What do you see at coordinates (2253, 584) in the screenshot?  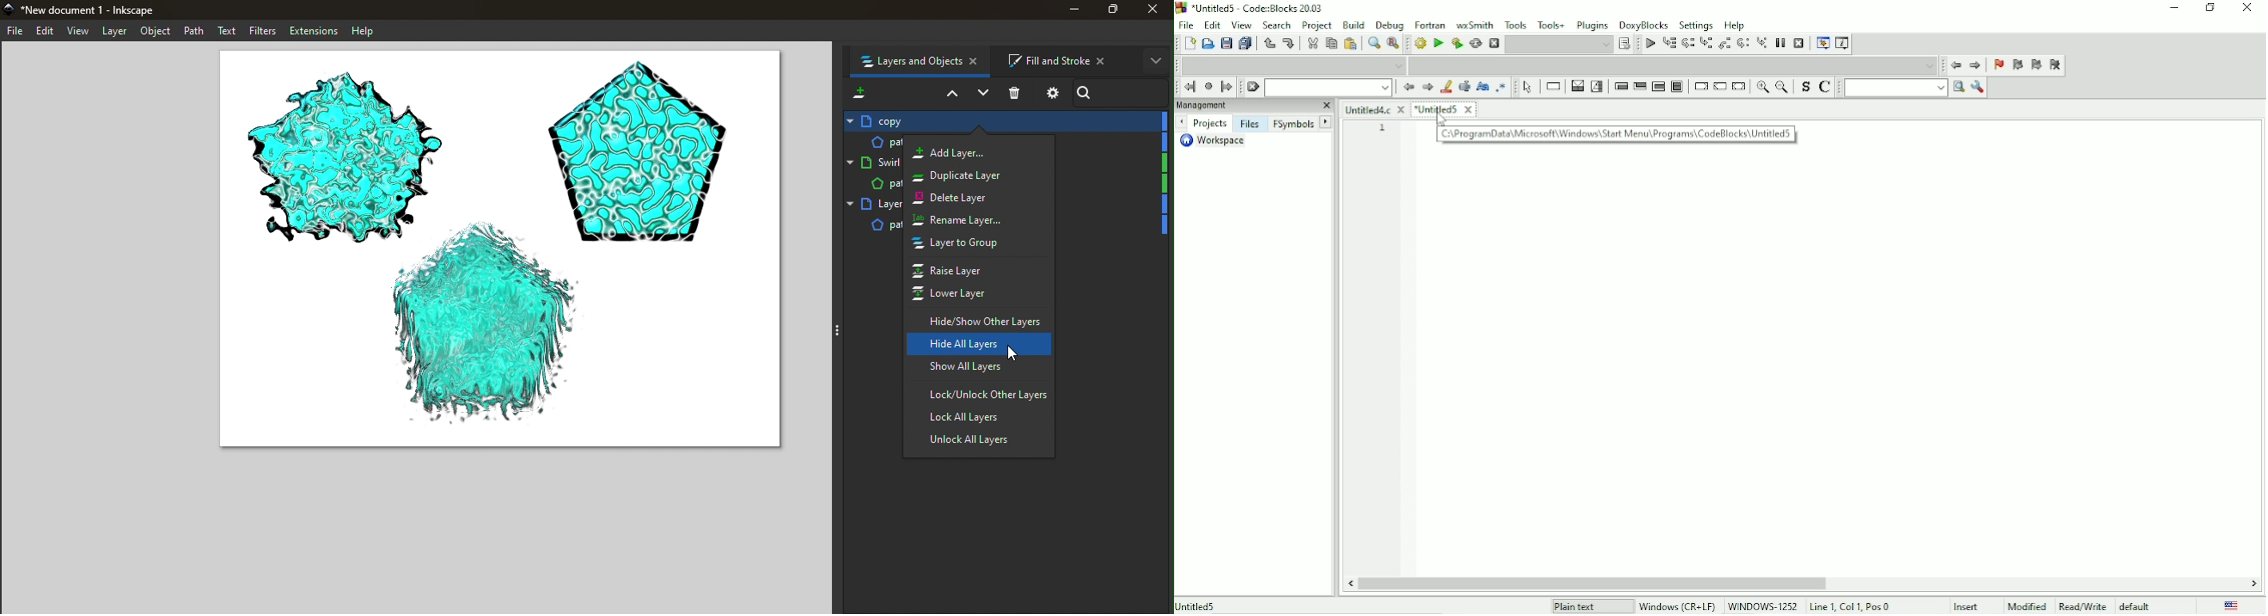 I see `scroll right` at bounding box center [2253, 584].